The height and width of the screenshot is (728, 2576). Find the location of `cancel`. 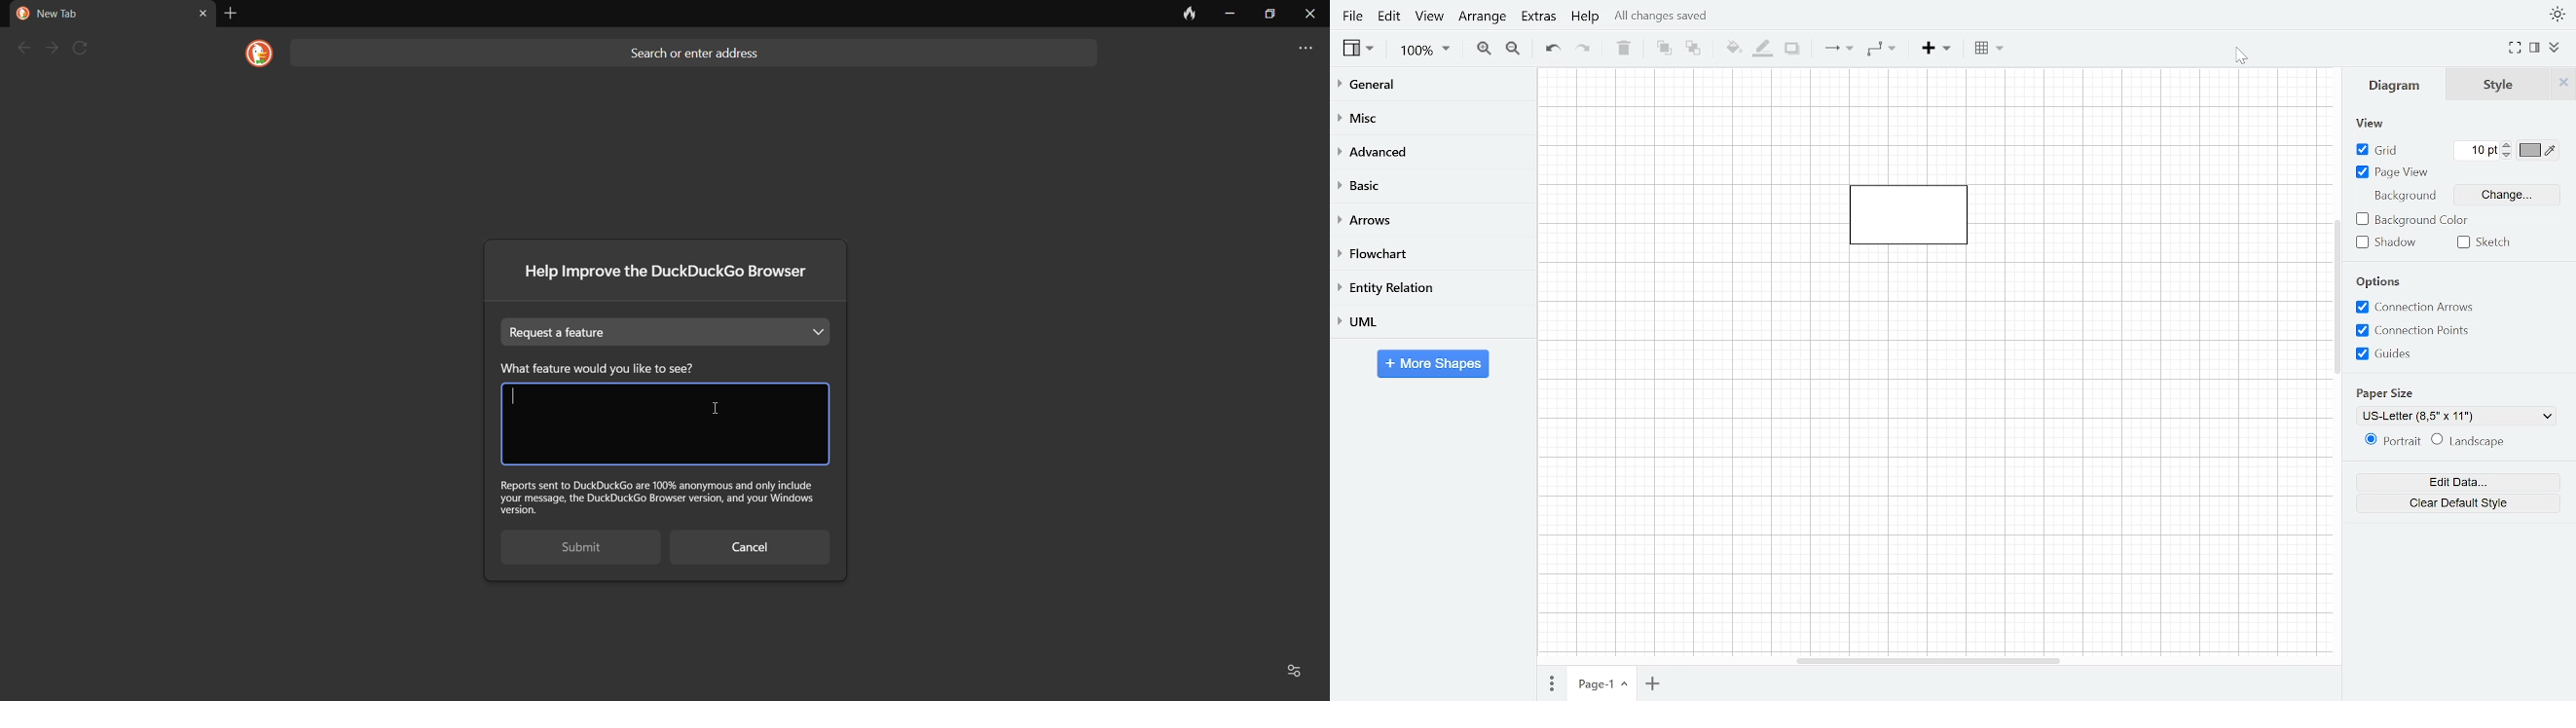

cancel is located at coordinates (749, 549).